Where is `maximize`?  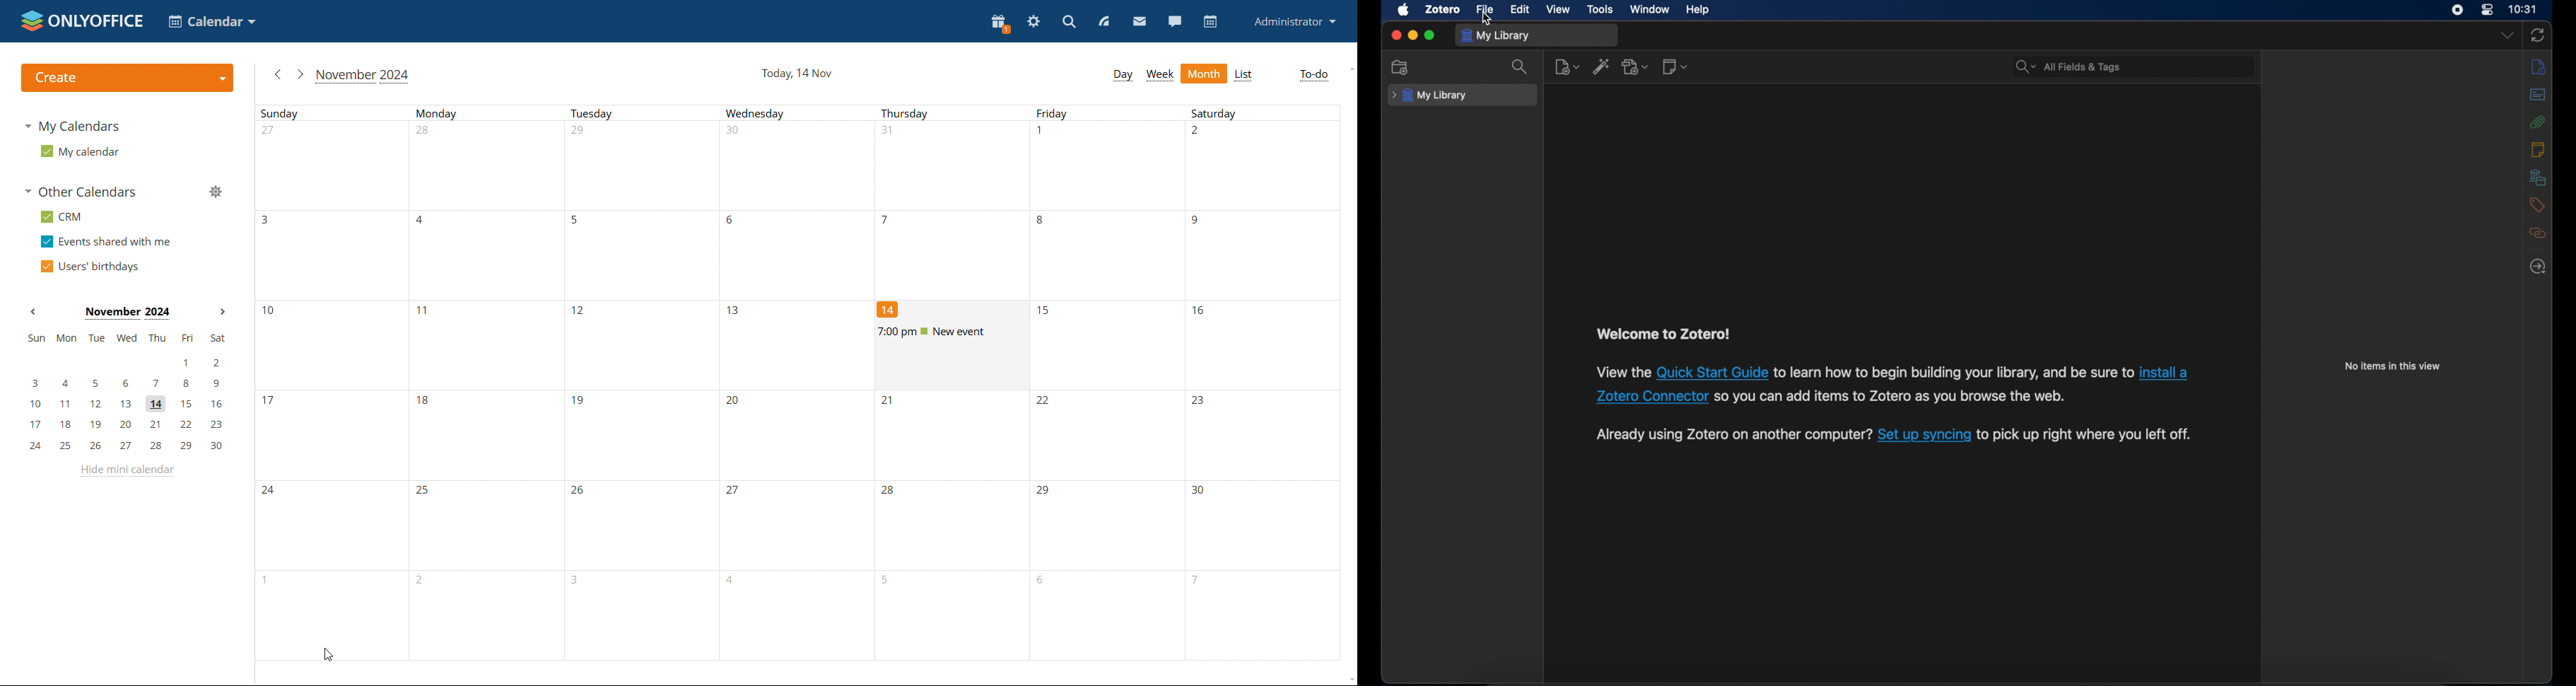 maximize is located at coordinates (1430, 36).